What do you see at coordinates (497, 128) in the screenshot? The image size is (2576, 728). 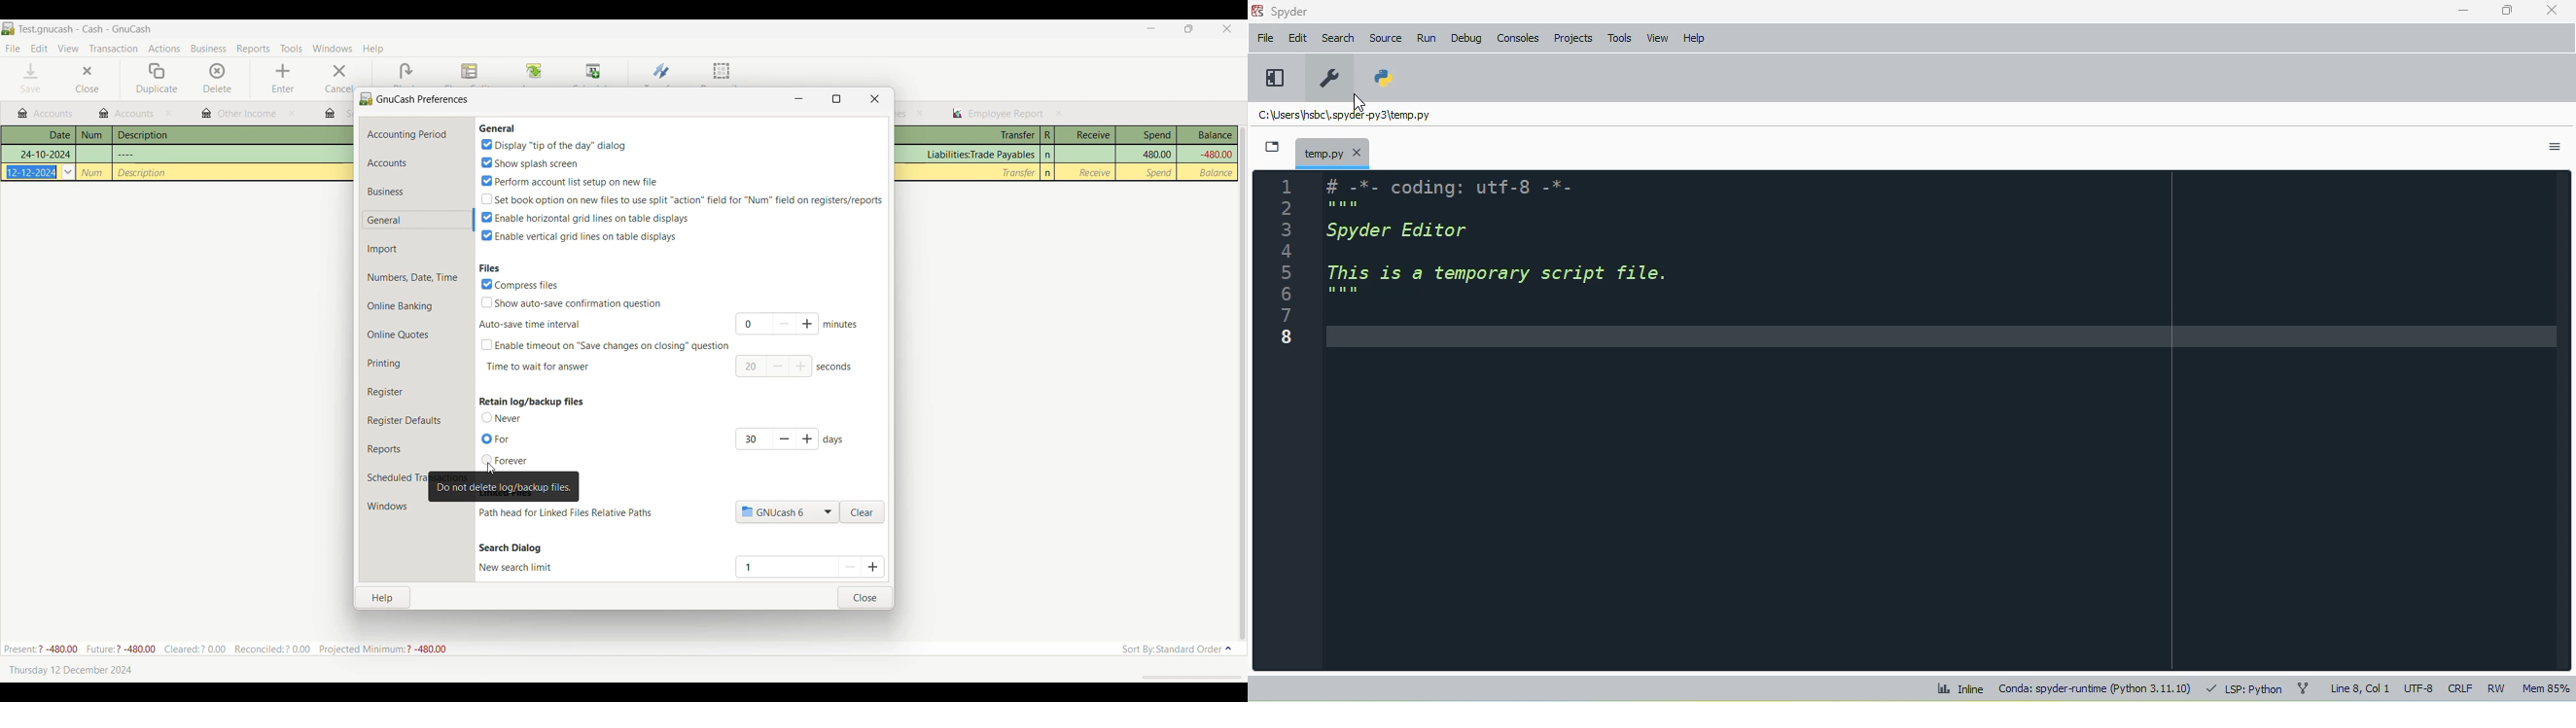 I see `Section title` at bounding box center [497, 128].